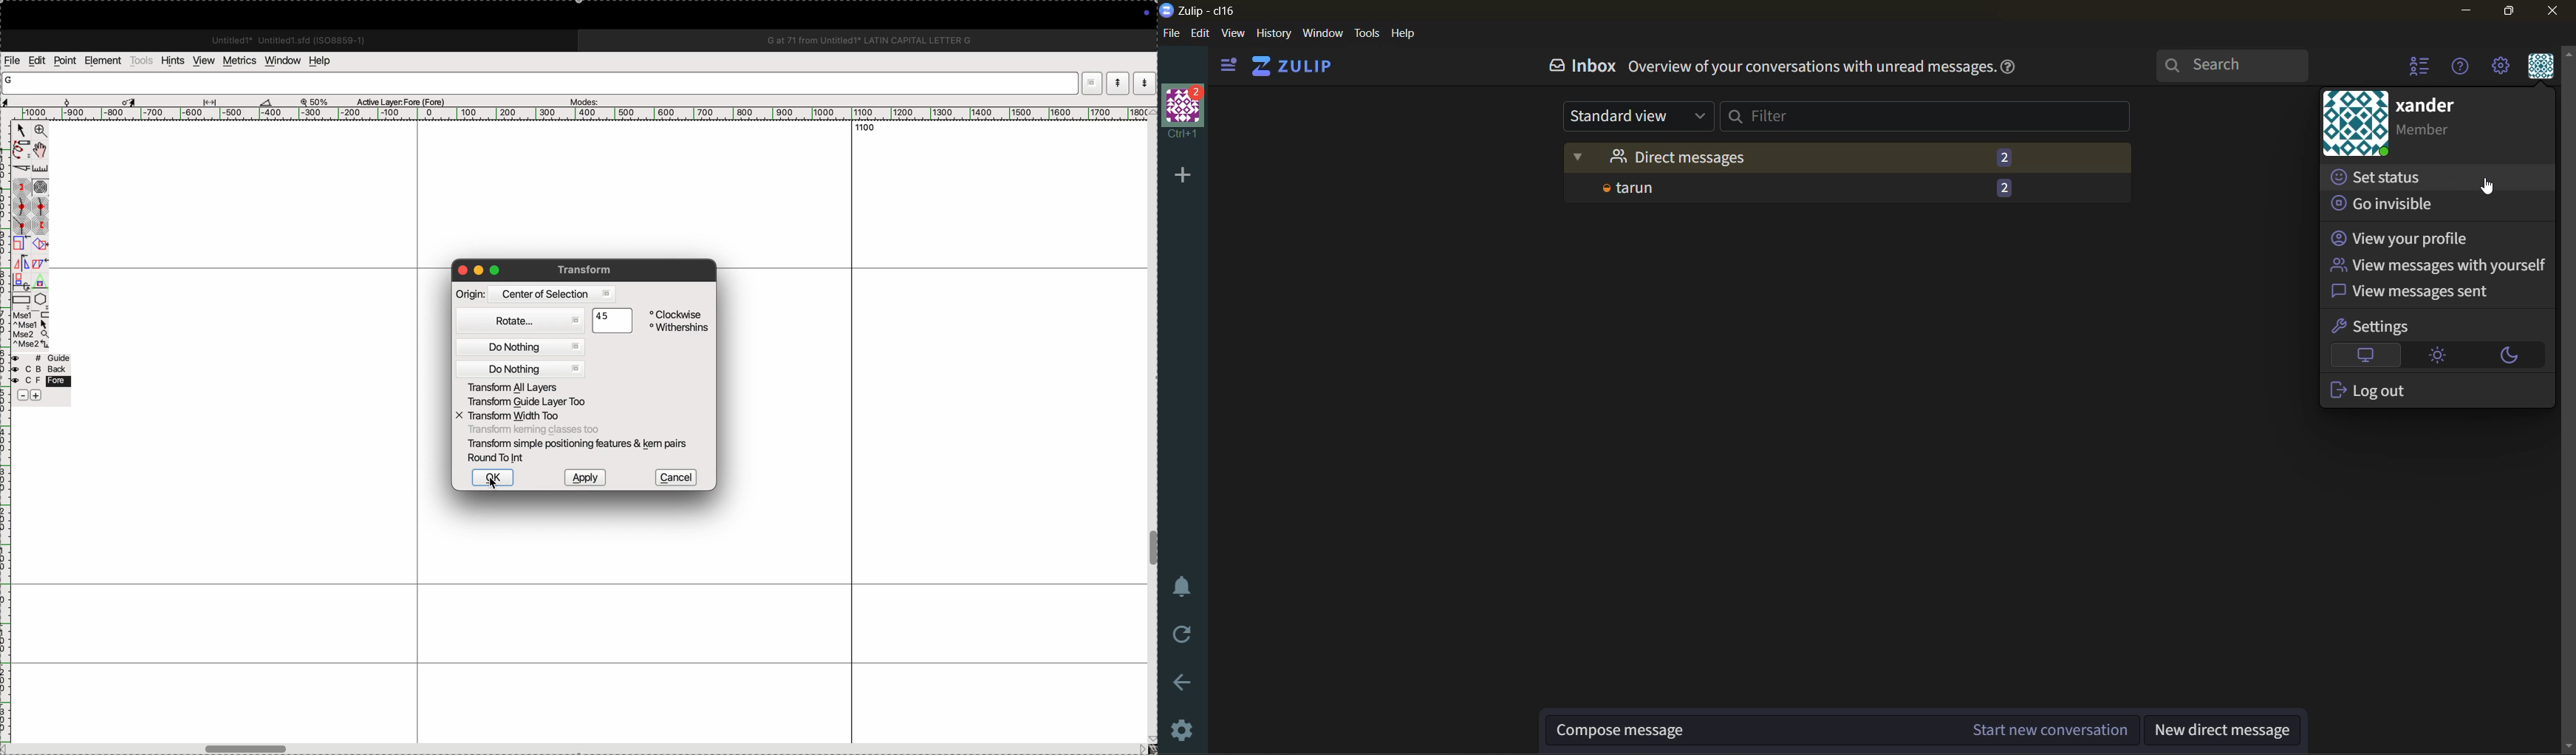 The width and height of the screenshot is (2576, 756). What do you see at coordinates (471, 296) in the screenshot?
I see `Origin:` at bounding box center [471, 296].